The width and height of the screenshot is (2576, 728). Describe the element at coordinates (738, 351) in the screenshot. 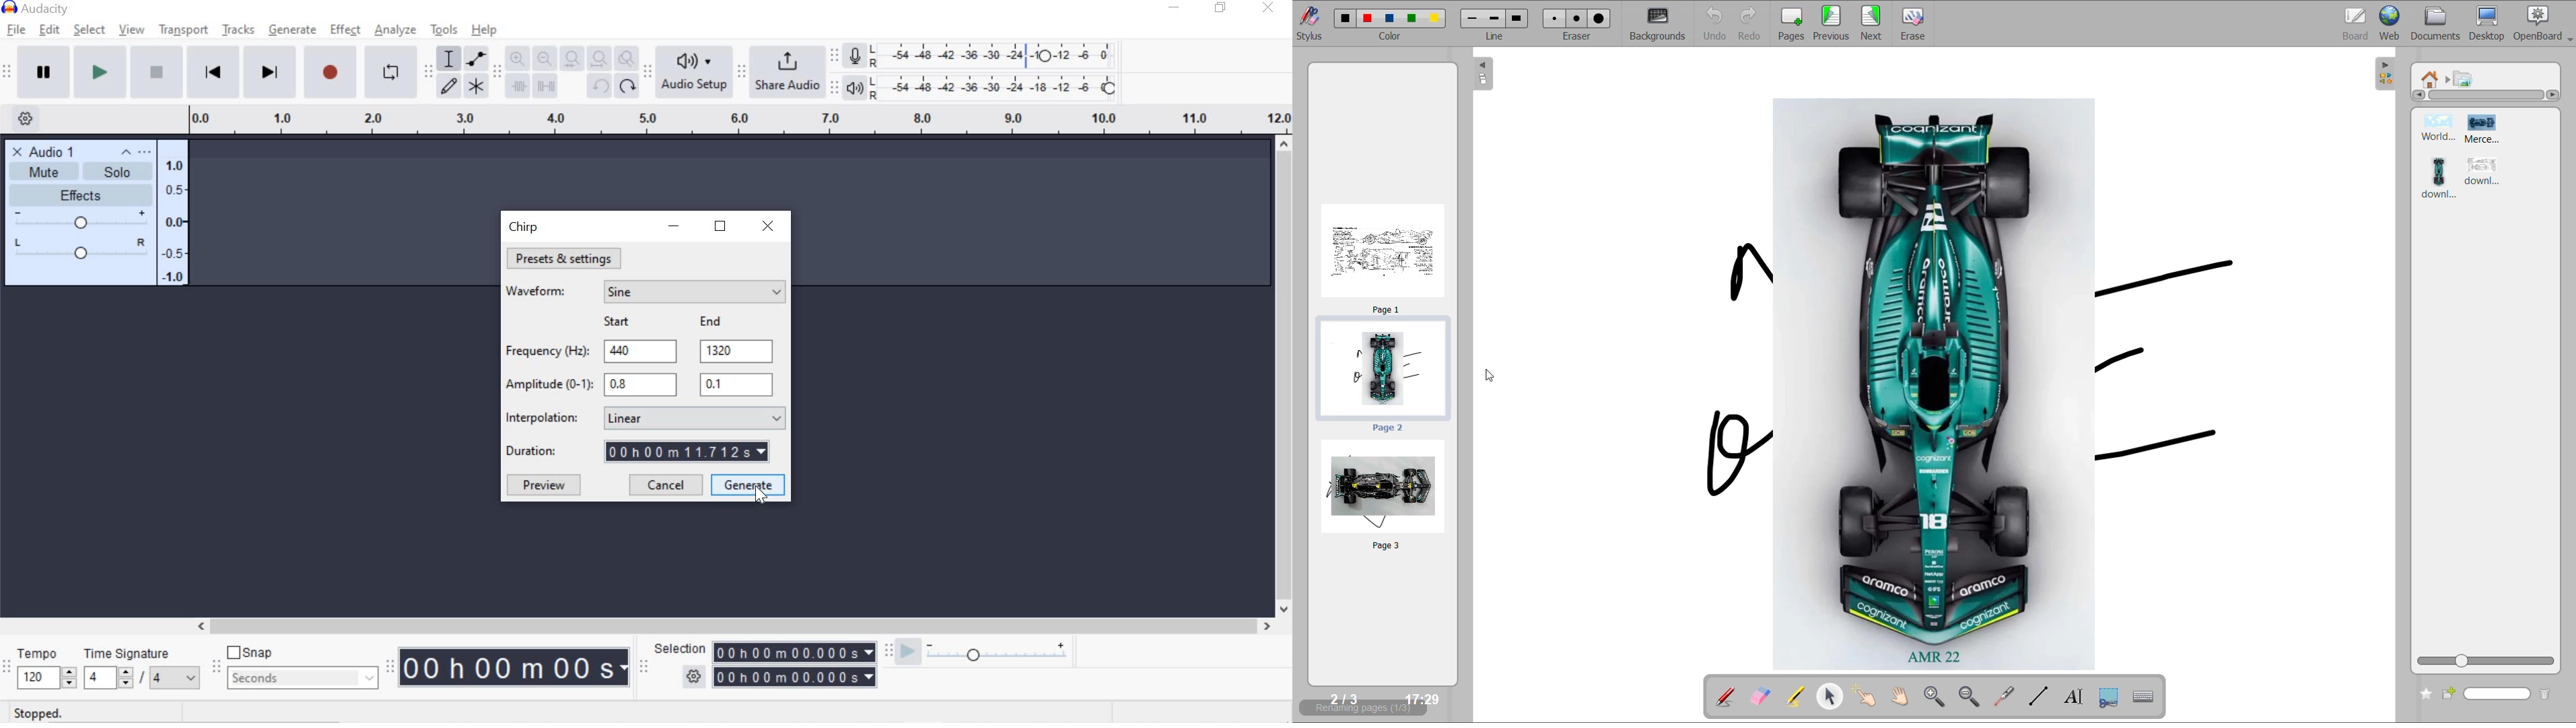

I see `Frequency field` at that location.